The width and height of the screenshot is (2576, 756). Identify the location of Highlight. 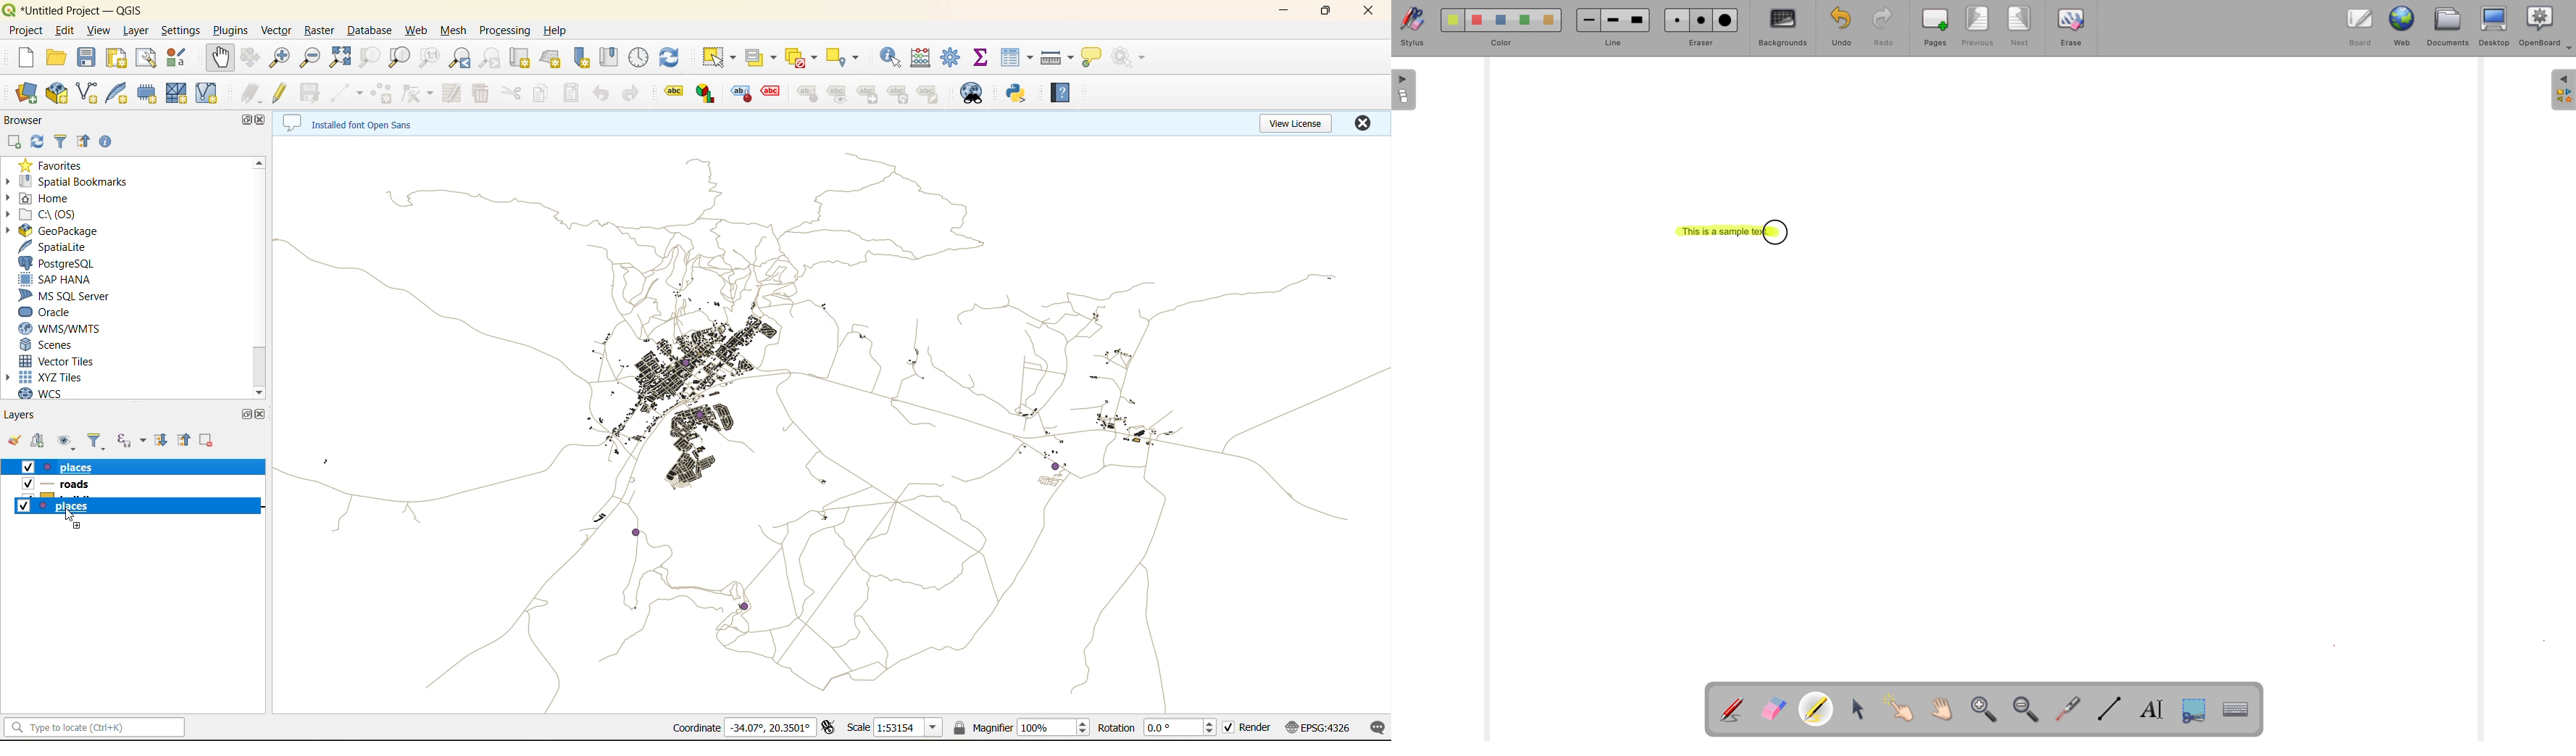
(1819, 707).